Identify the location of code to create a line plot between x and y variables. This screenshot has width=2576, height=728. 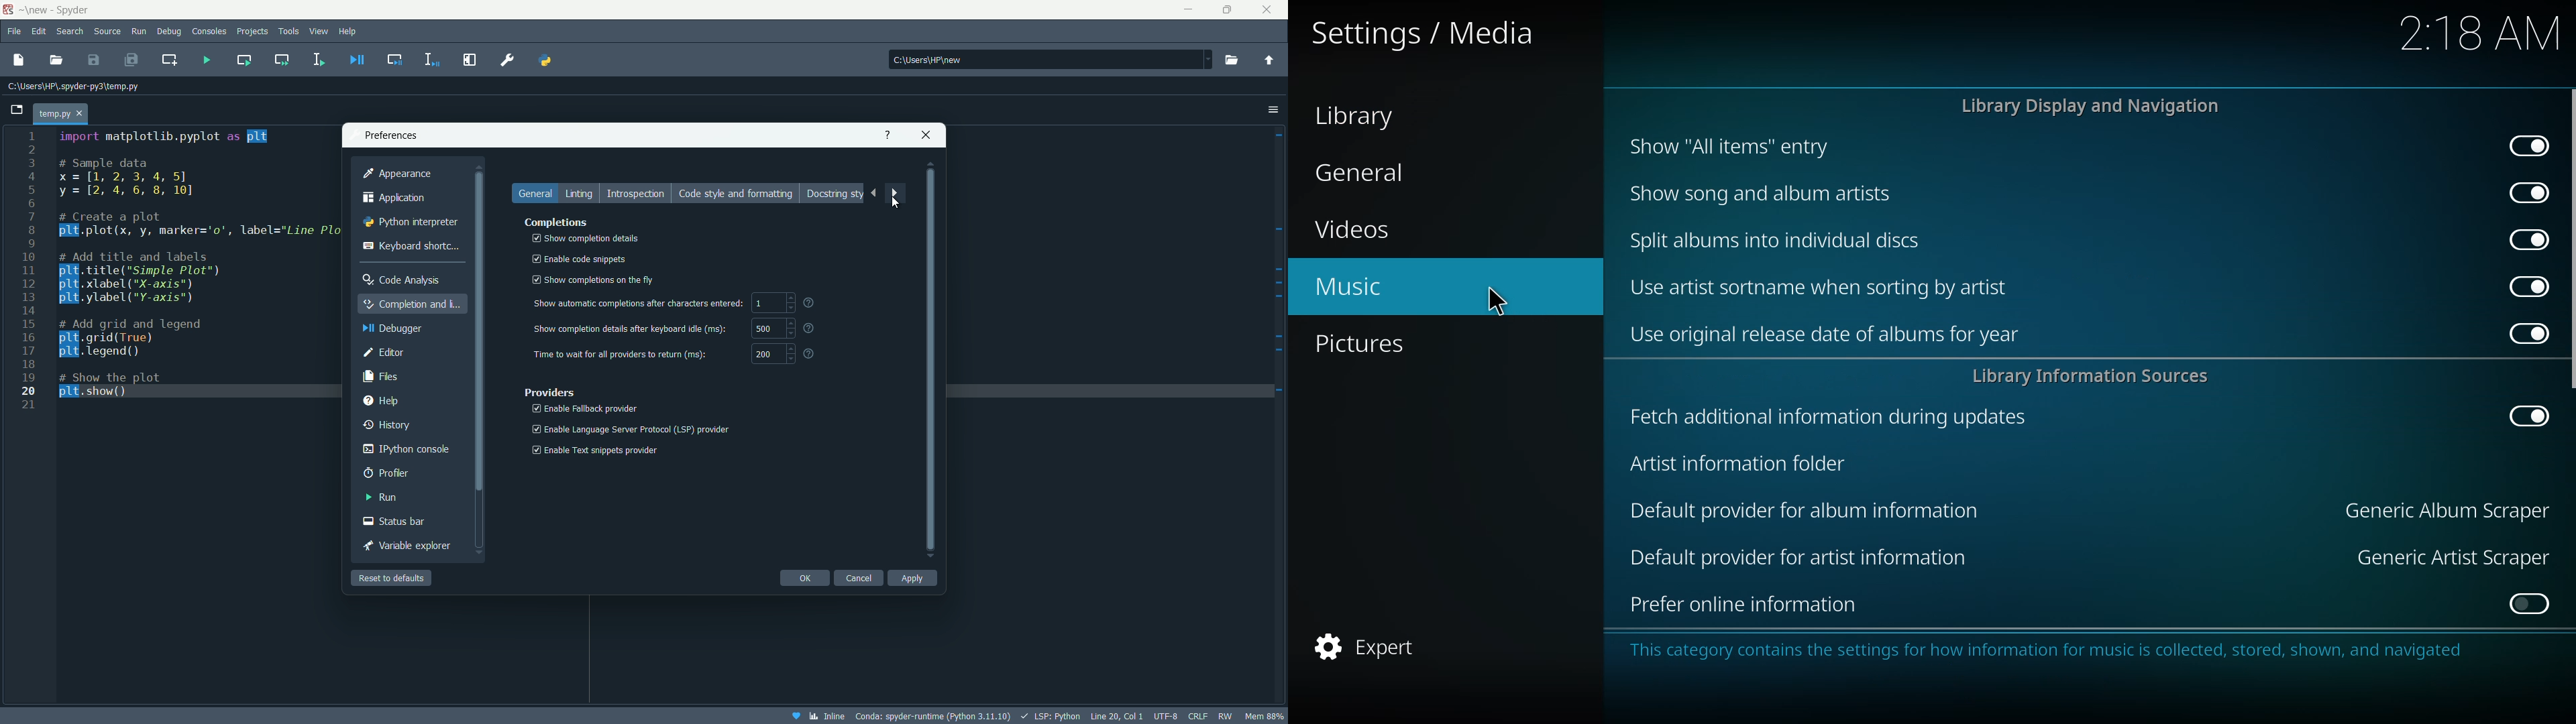
(198, 263).